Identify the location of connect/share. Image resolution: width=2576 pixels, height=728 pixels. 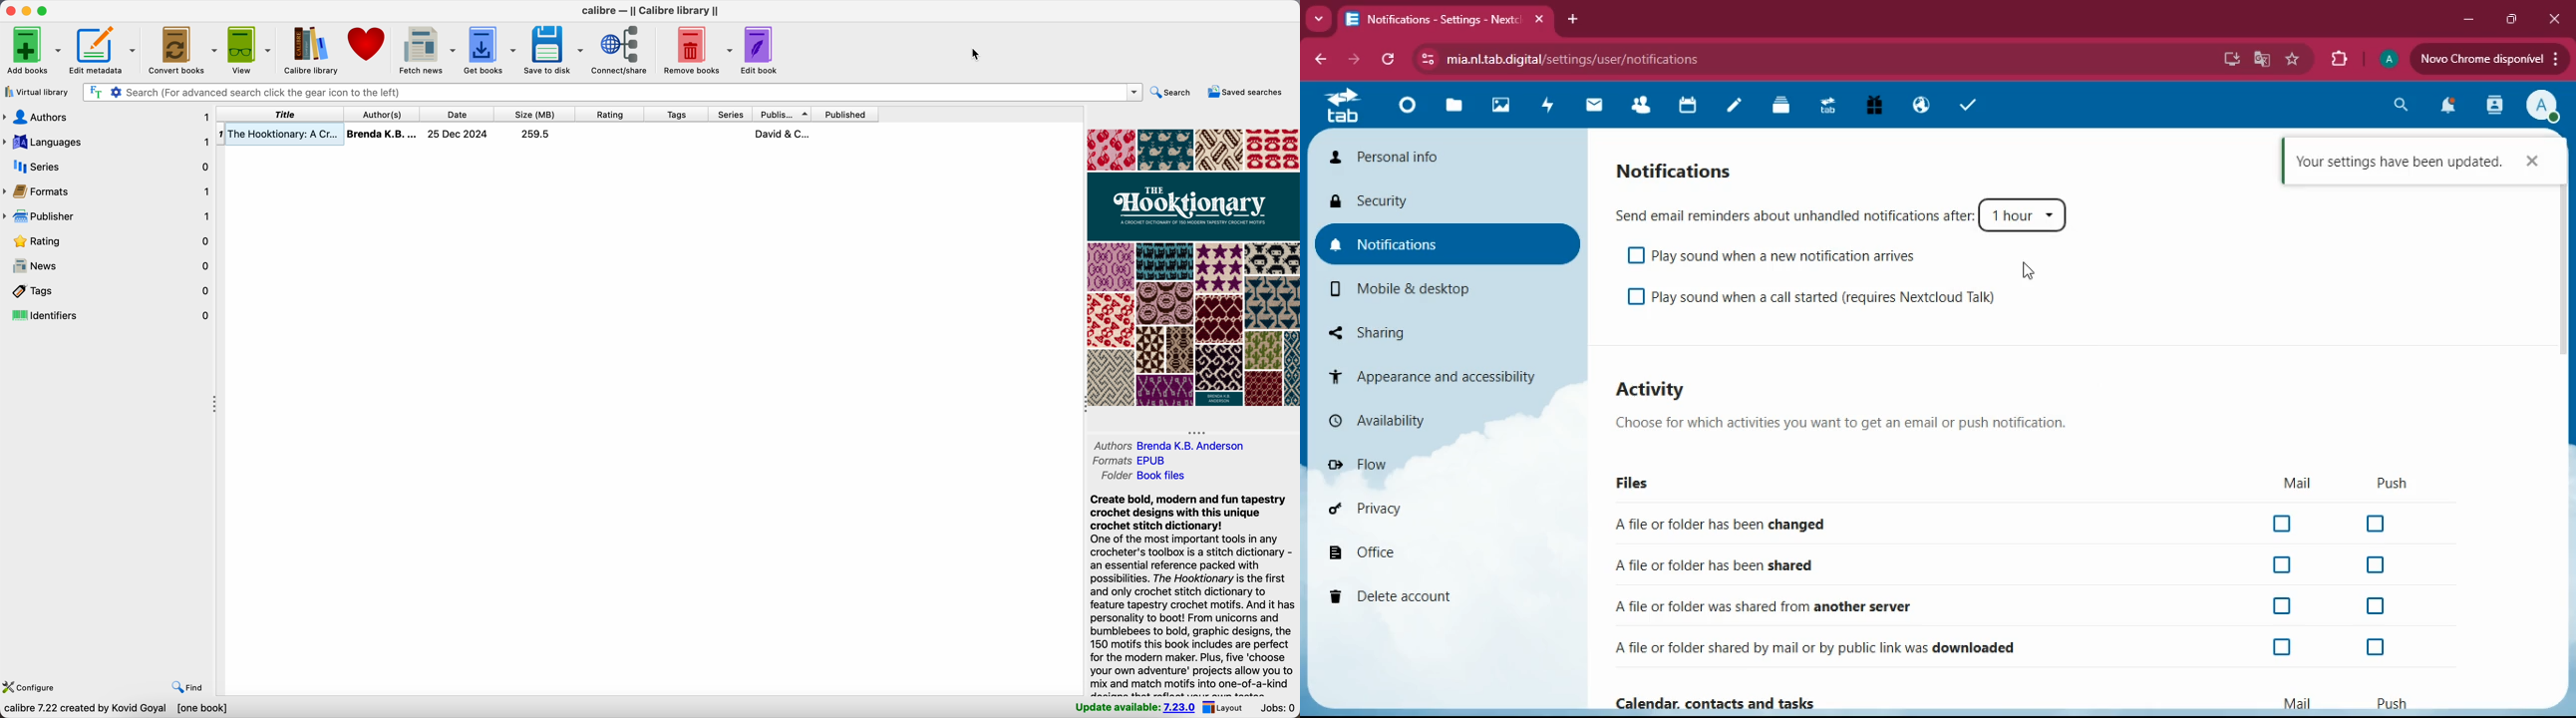
(623, 50).